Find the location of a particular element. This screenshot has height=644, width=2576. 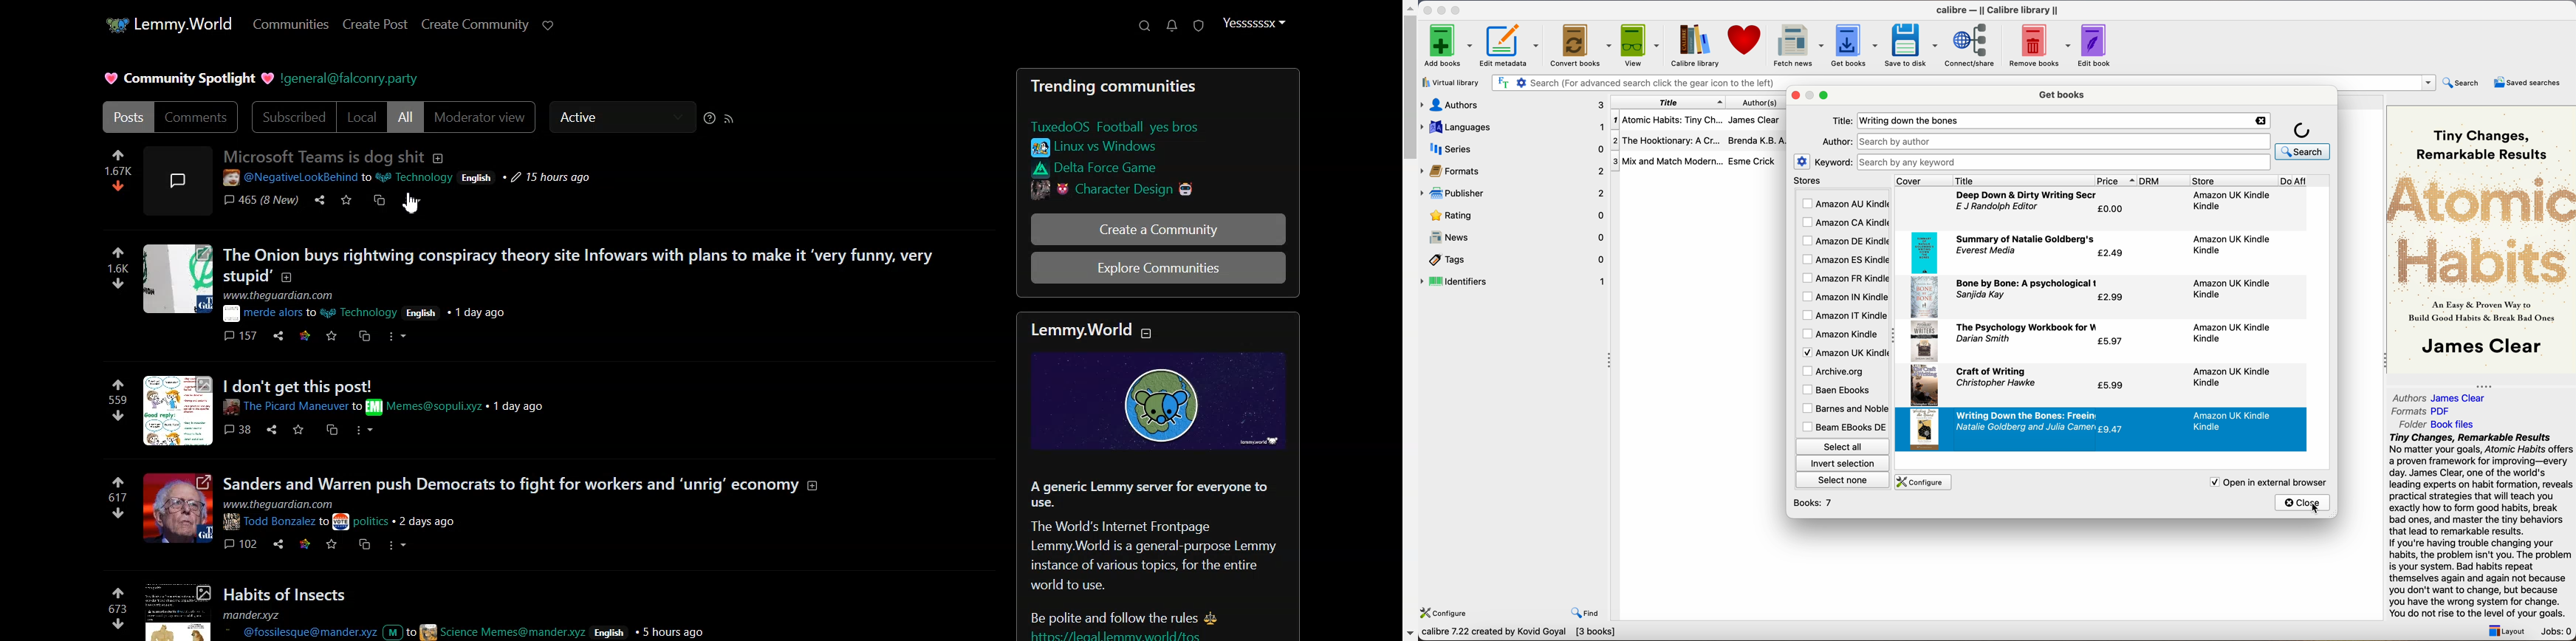

title: is located at coordinates (1842, 121).